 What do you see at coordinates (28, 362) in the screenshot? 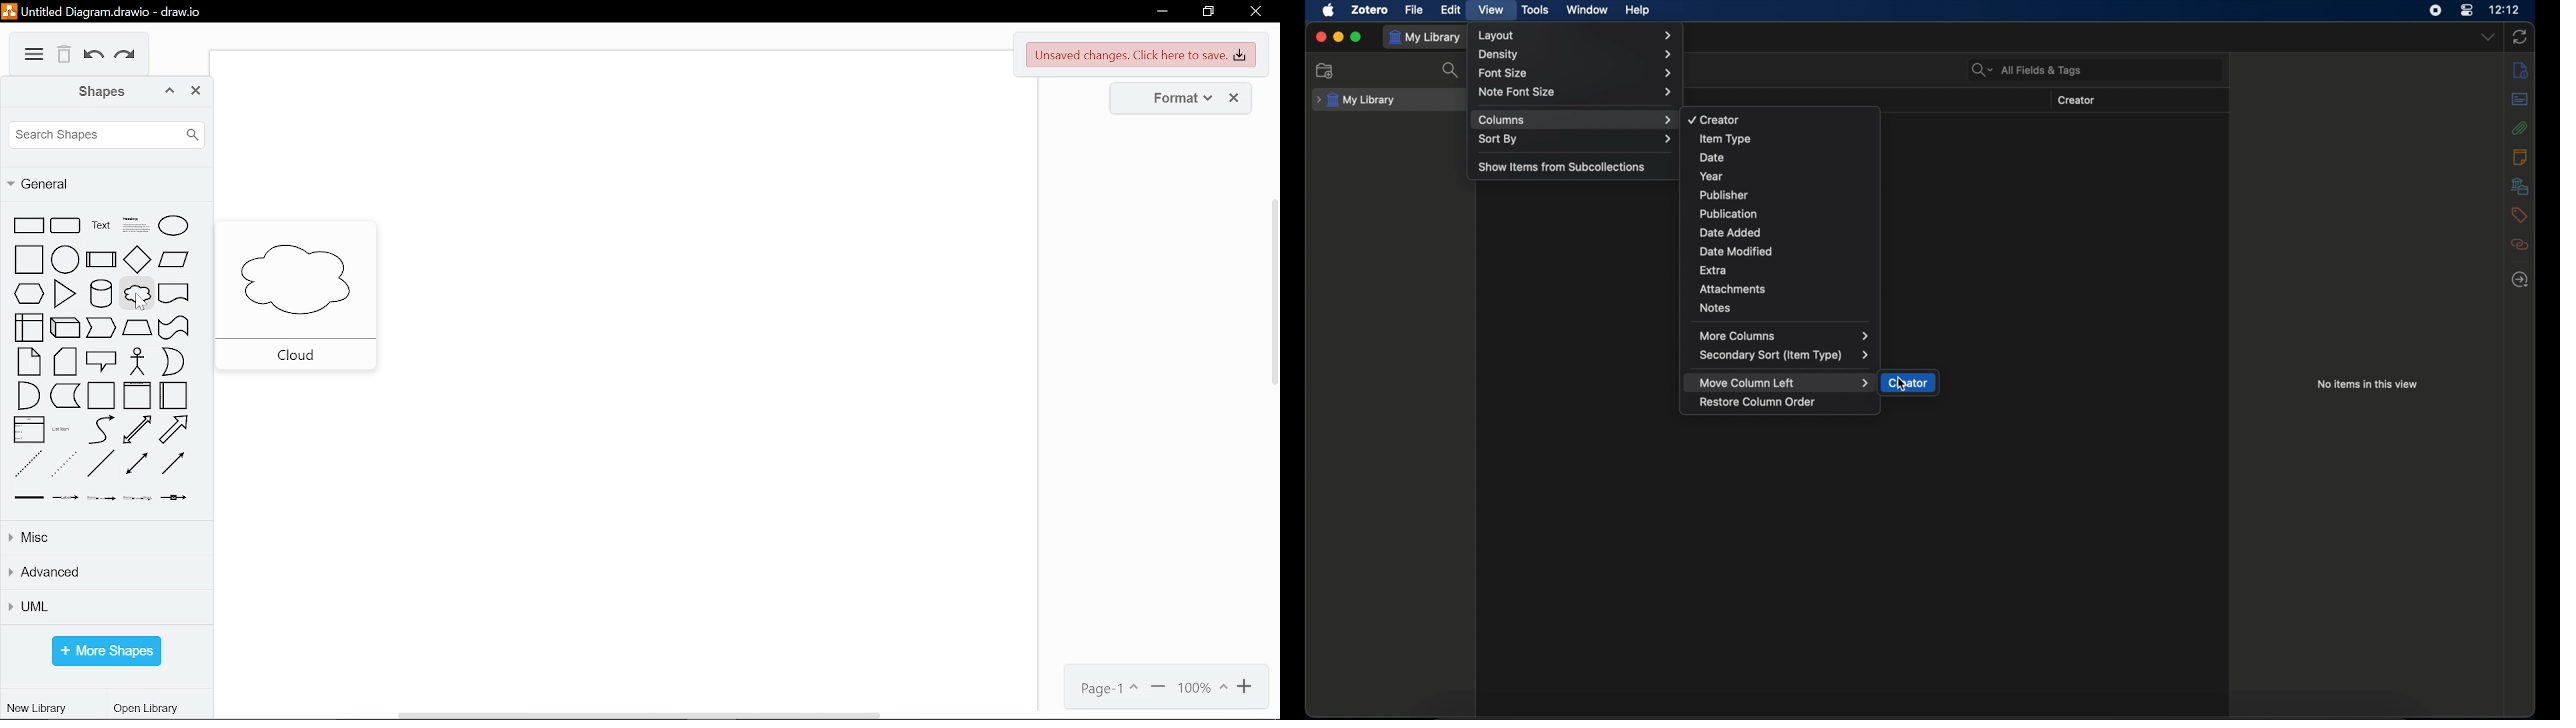
I see `note` at bounding box center [28, 362].